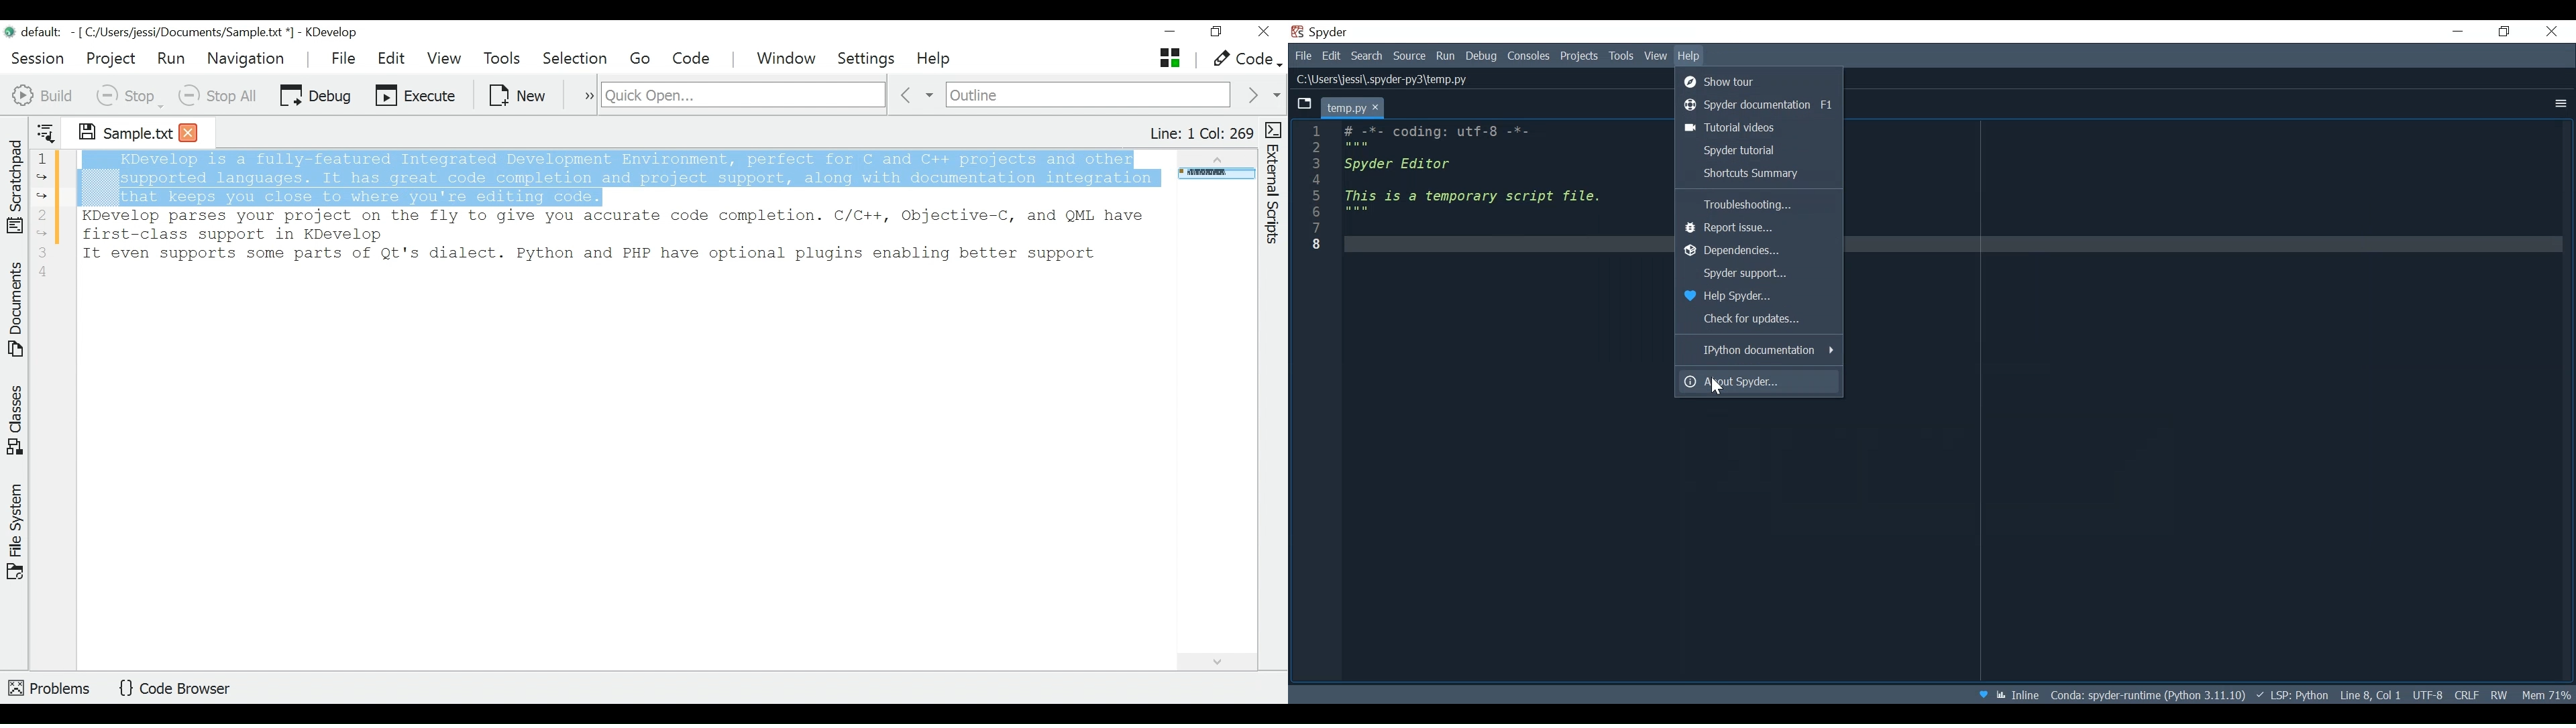 This screenshot has height=728, width=2576. Describe the element at coordinates (2466, 695) in the screenshot. I see `File EQL Status` at that location.